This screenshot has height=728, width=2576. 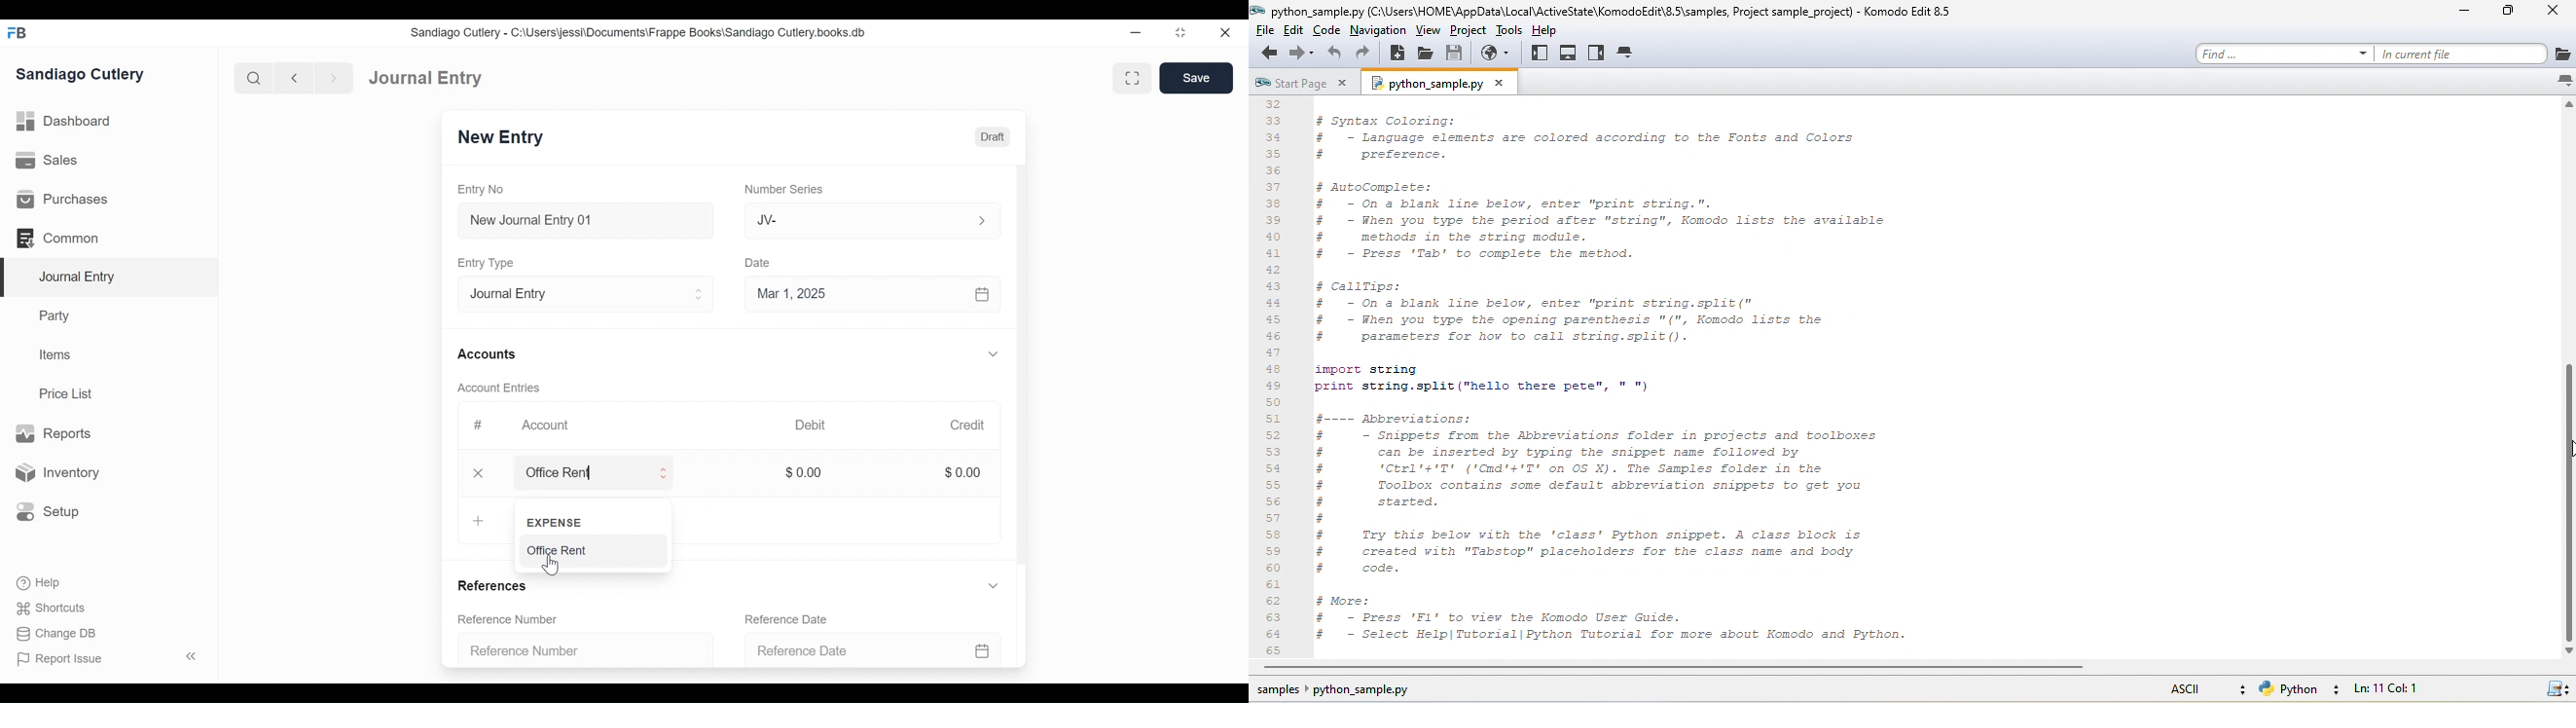 What do you see at coordinates (1182, 32) in the screenshot?
I see `maximize` at bounding box center [1182, 32].